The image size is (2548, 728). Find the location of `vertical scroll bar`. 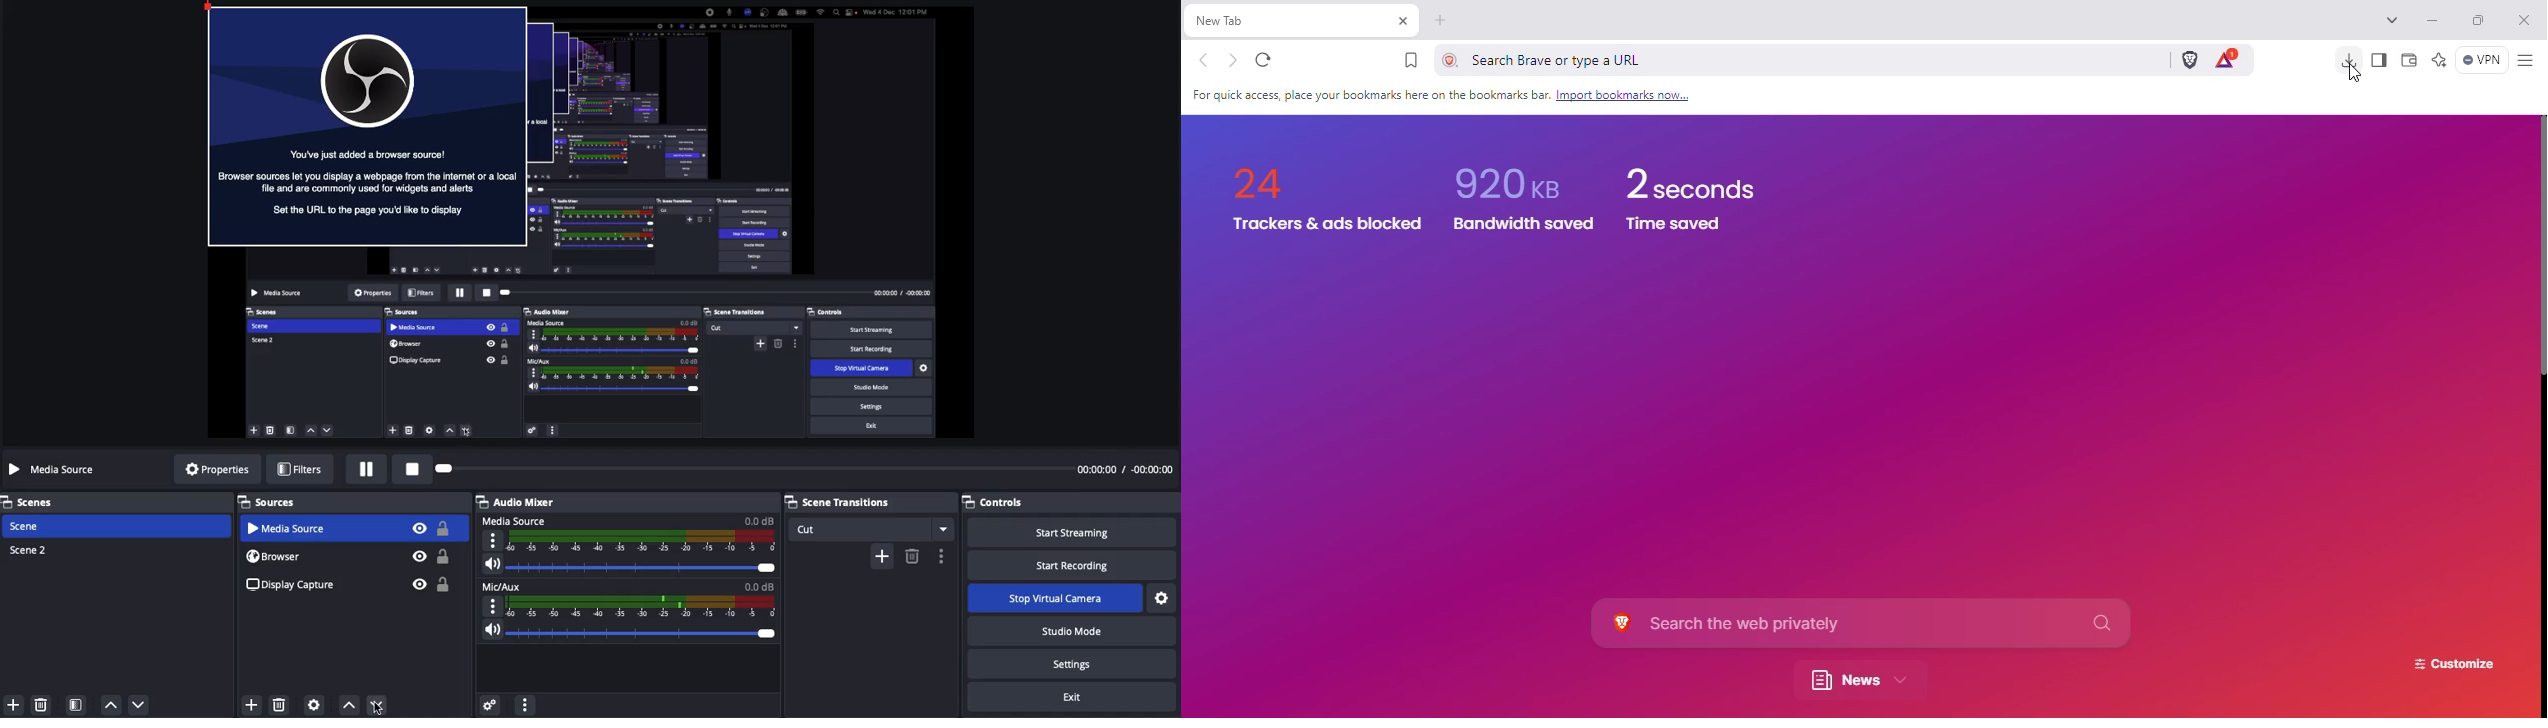

vertical scroll bar is located at coordinates (2544, 249).